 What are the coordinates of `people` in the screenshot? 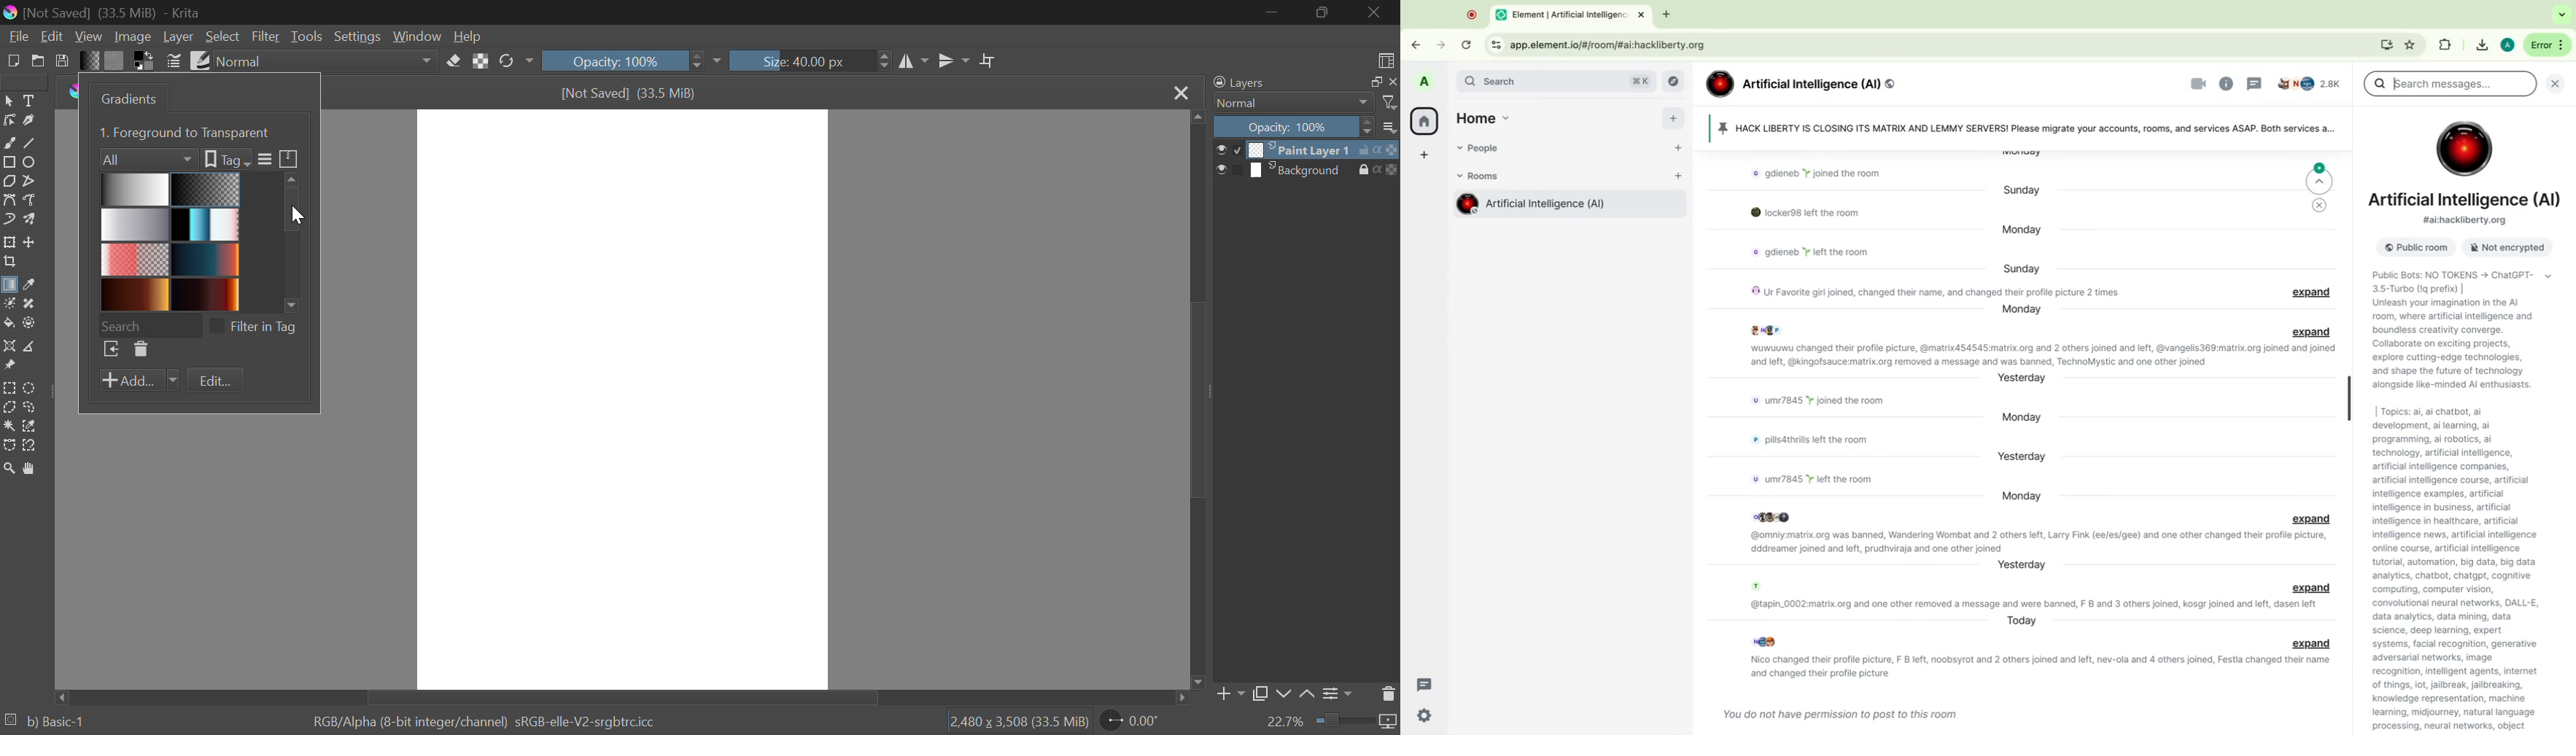 It's located at (2311, 85).